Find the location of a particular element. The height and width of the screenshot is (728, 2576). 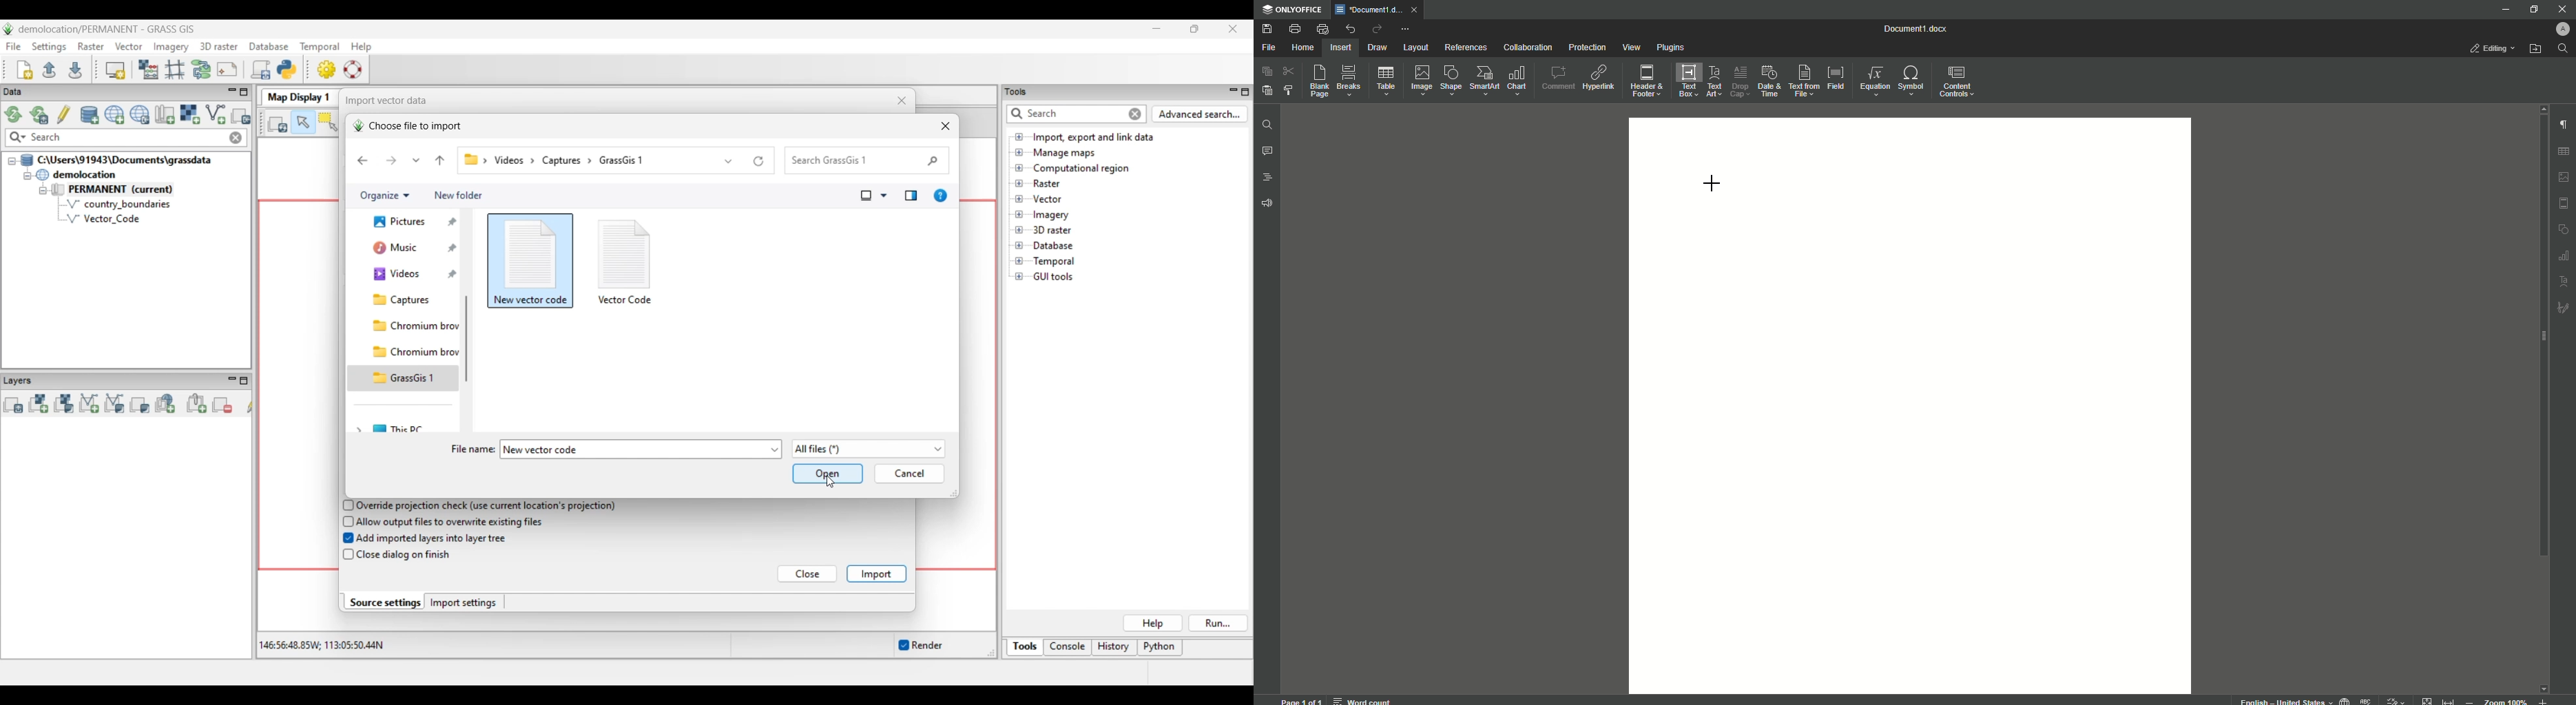

page 1 of 1 is located at coordinates (1302, 700).